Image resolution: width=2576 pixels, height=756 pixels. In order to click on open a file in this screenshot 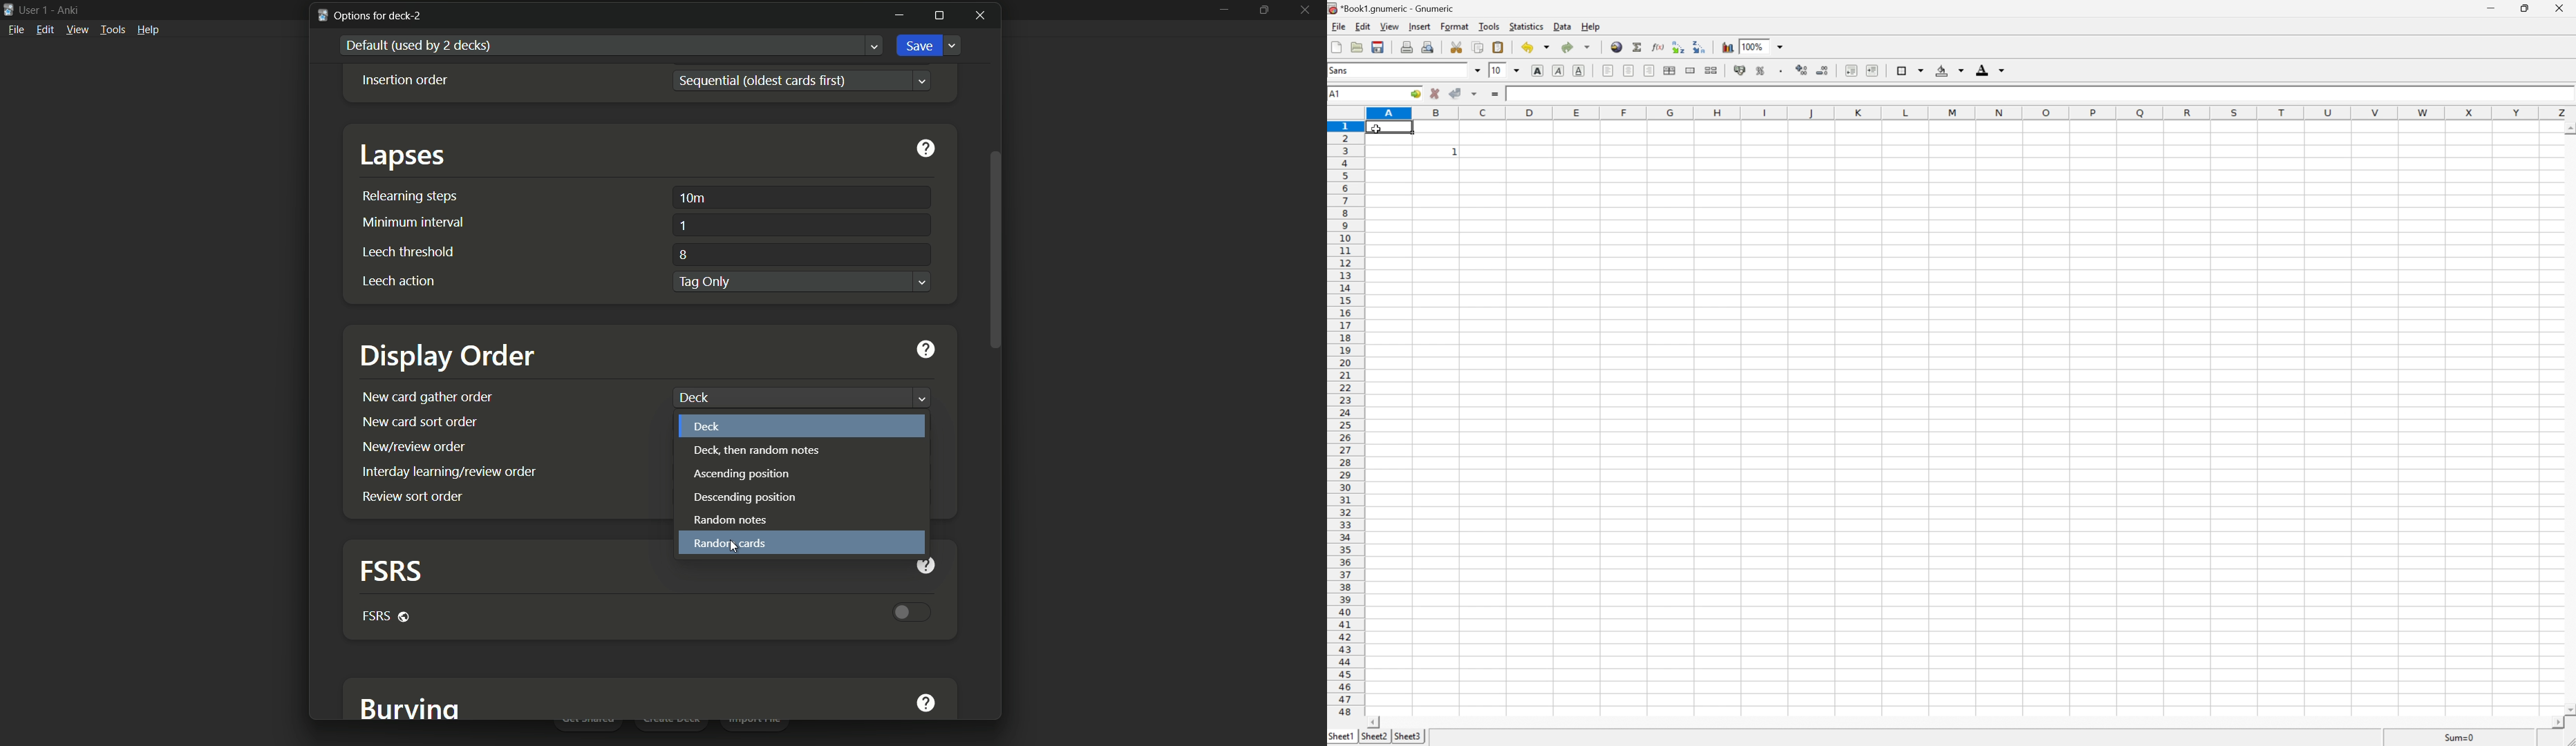, I will do `click(1355, 48)`.